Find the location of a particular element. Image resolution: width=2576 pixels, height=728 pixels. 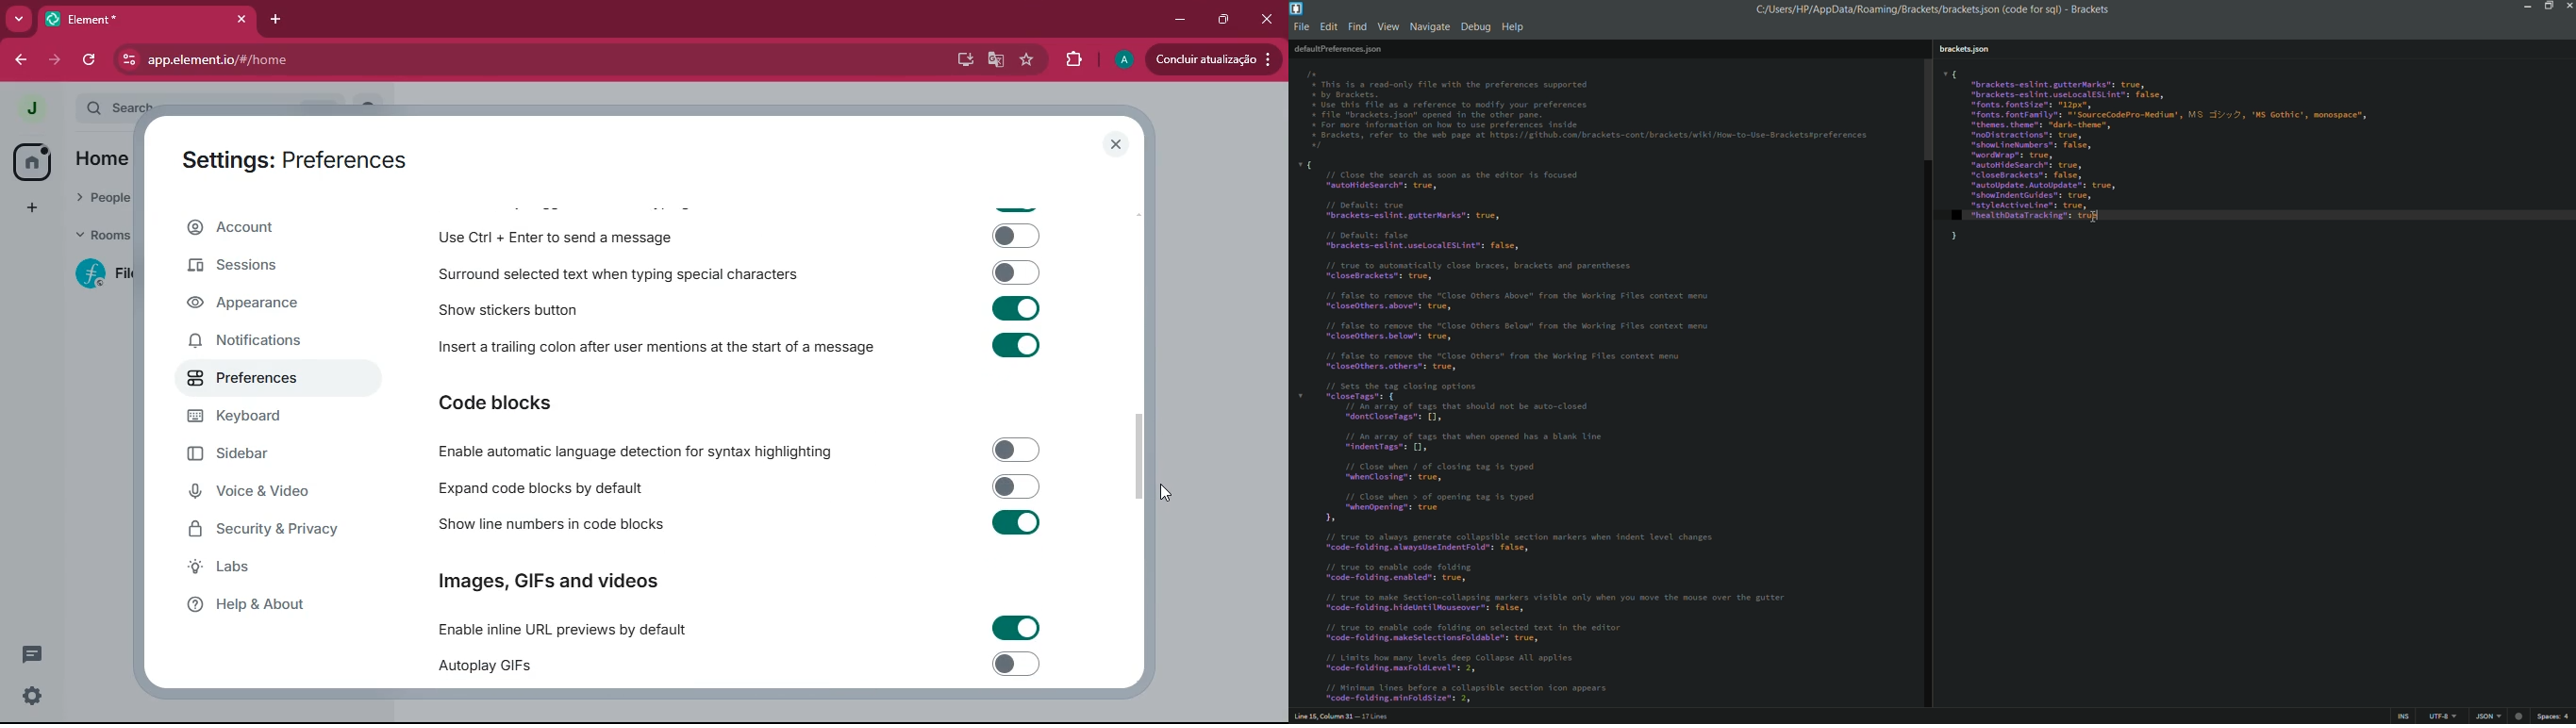

View menu is located at coordinates (1388, 28).